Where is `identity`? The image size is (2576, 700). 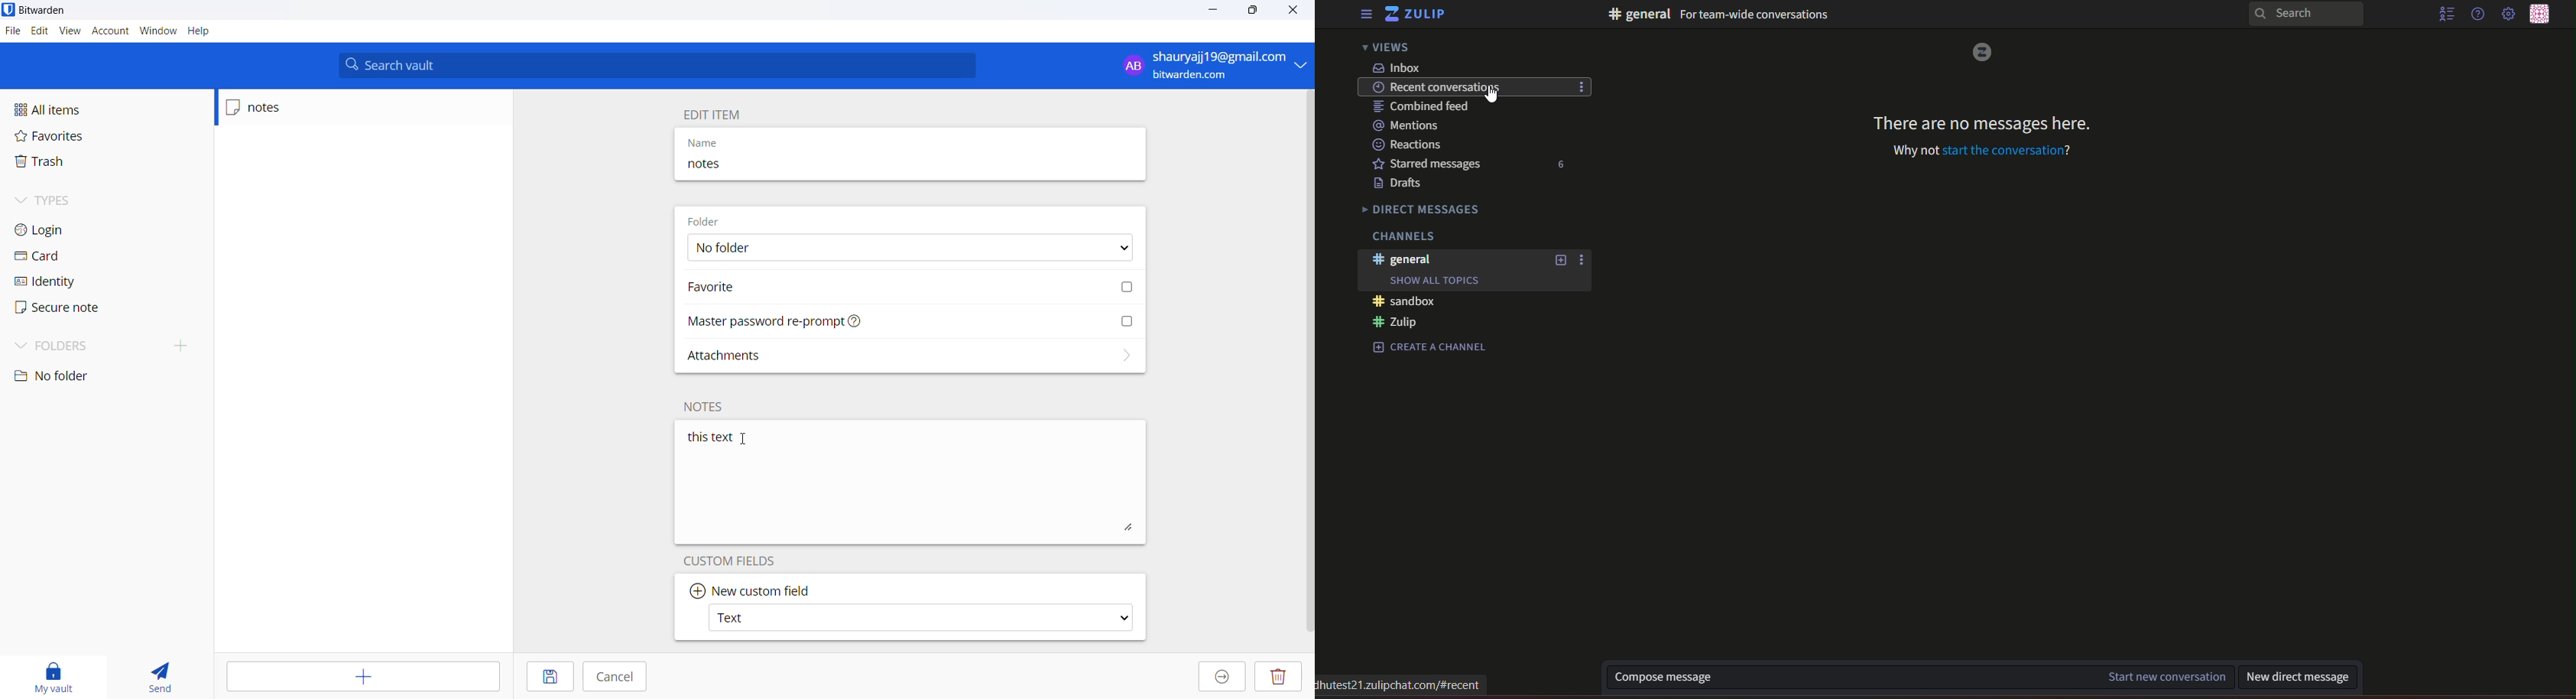
identity is located at coordinates (62, 284).